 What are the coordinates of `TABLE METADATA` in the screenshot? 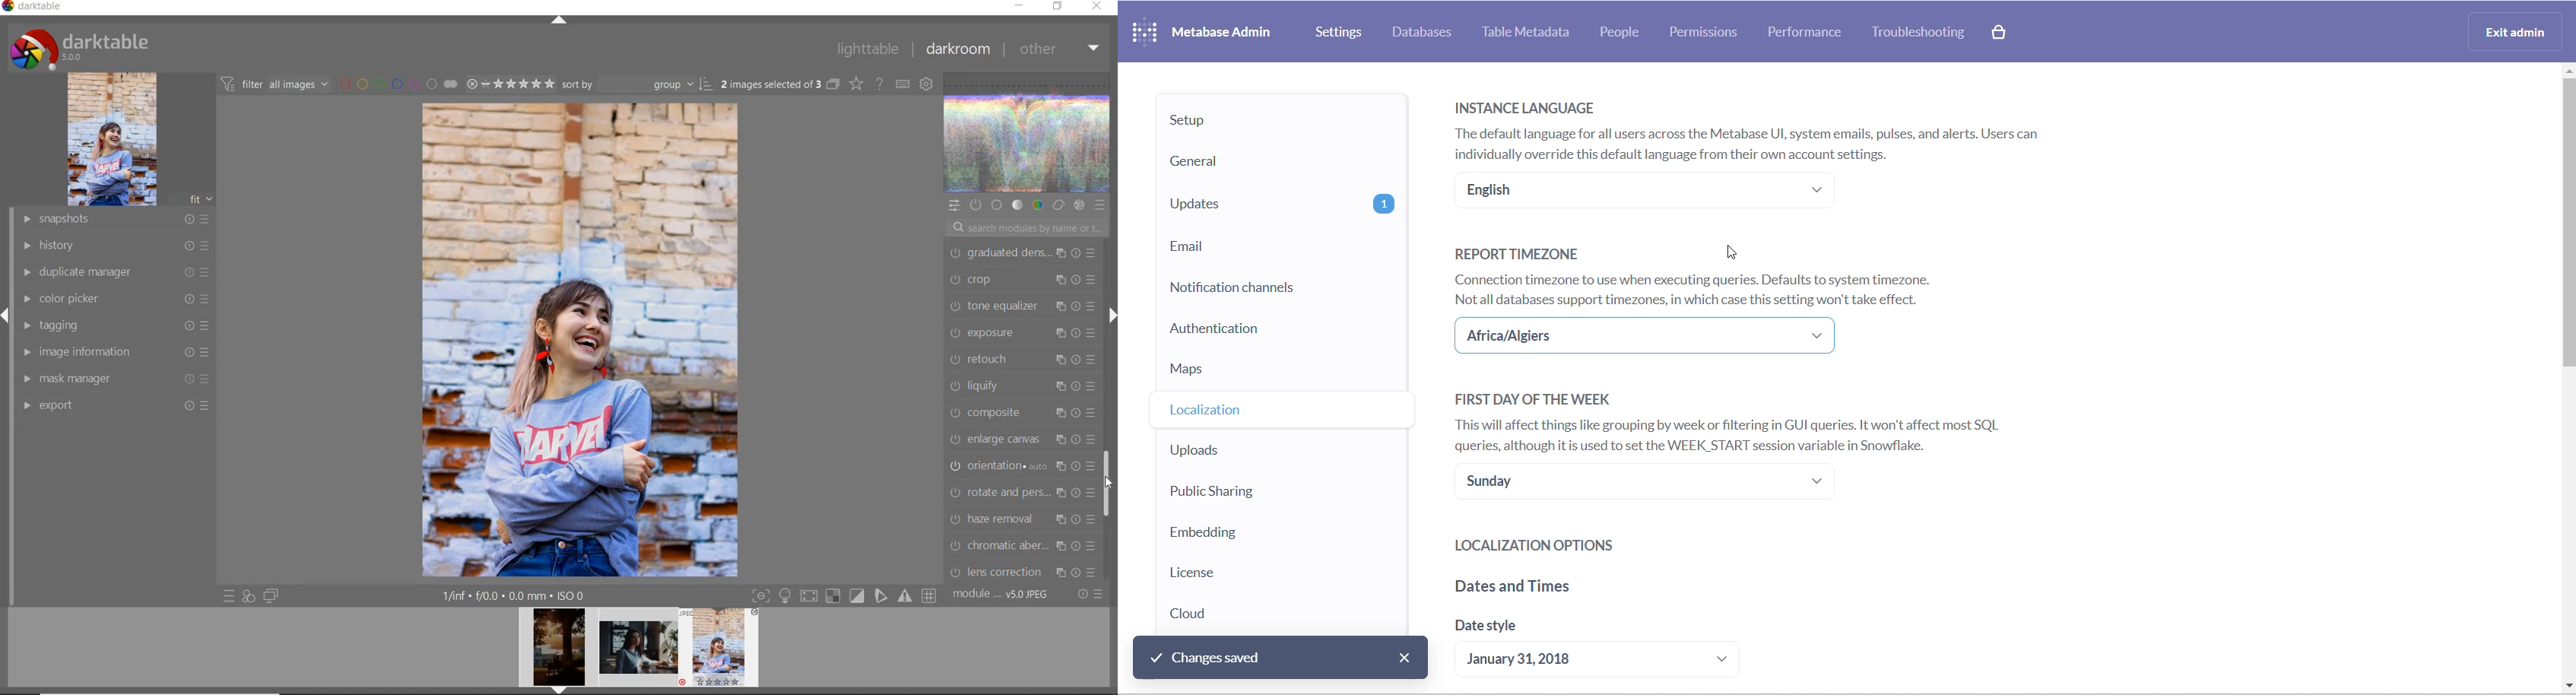 It's located at (1530, 33).